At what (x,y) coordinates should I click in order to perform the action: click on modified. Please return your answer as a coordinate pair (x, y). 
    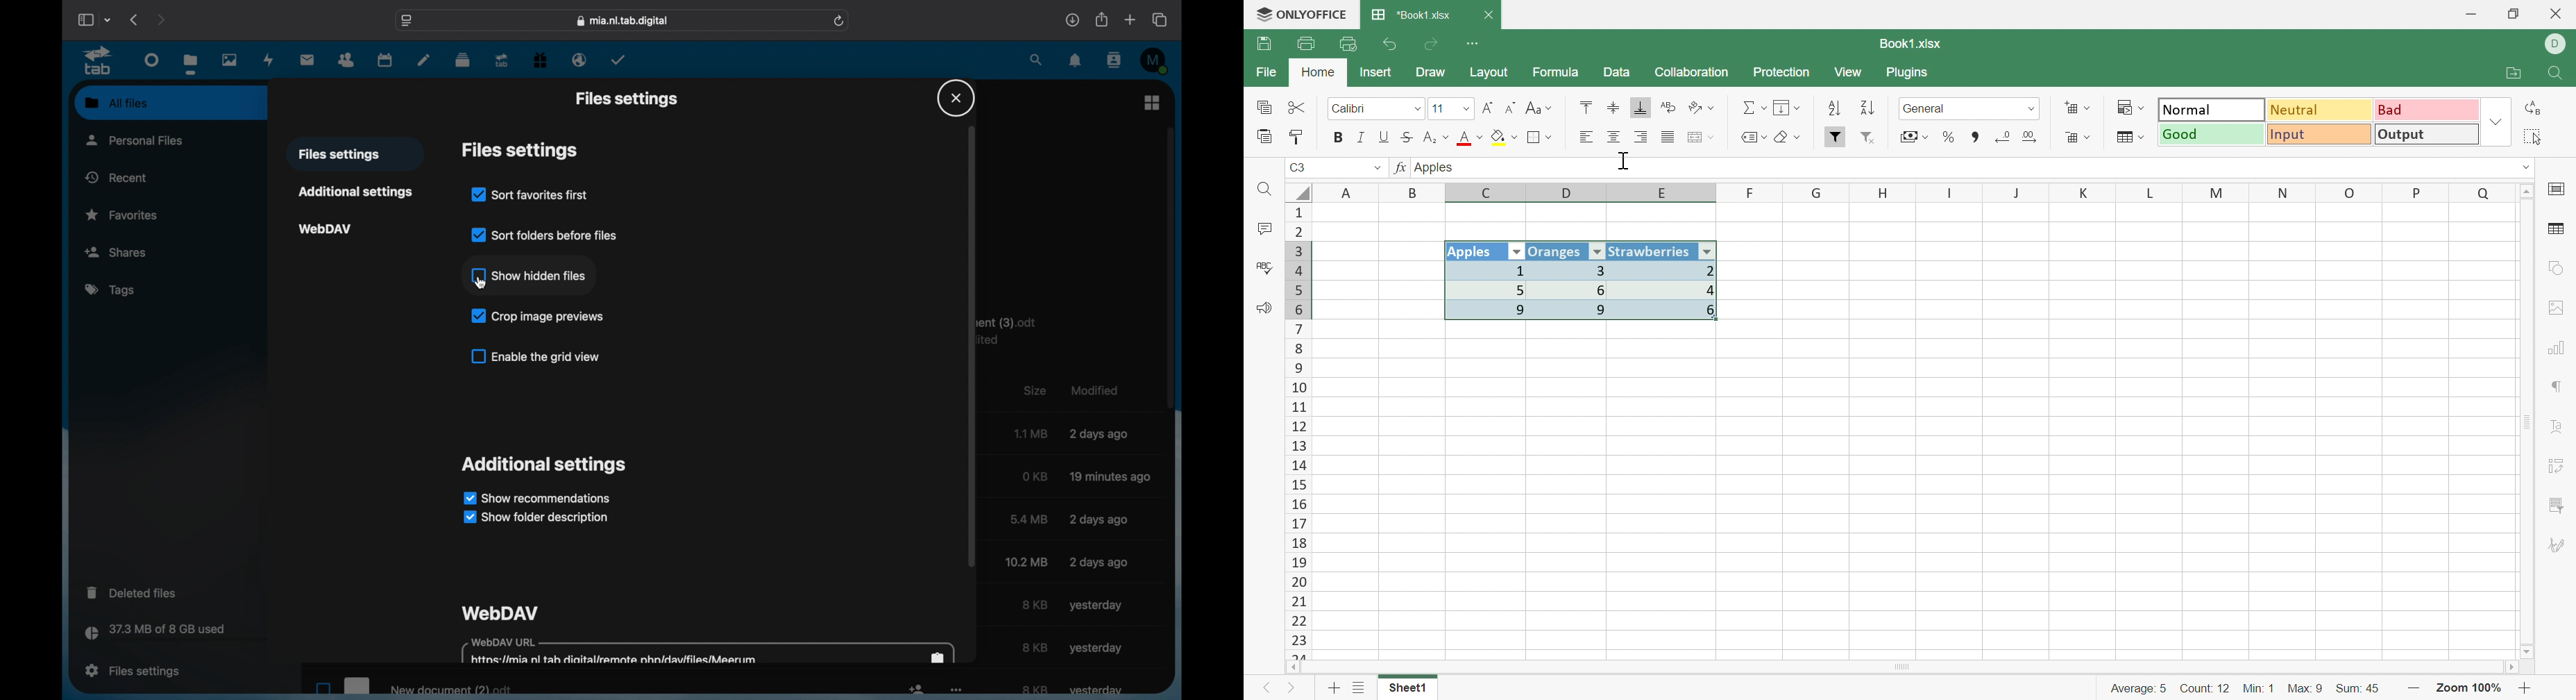
    Looking at the image, I should click on (1099, 434).